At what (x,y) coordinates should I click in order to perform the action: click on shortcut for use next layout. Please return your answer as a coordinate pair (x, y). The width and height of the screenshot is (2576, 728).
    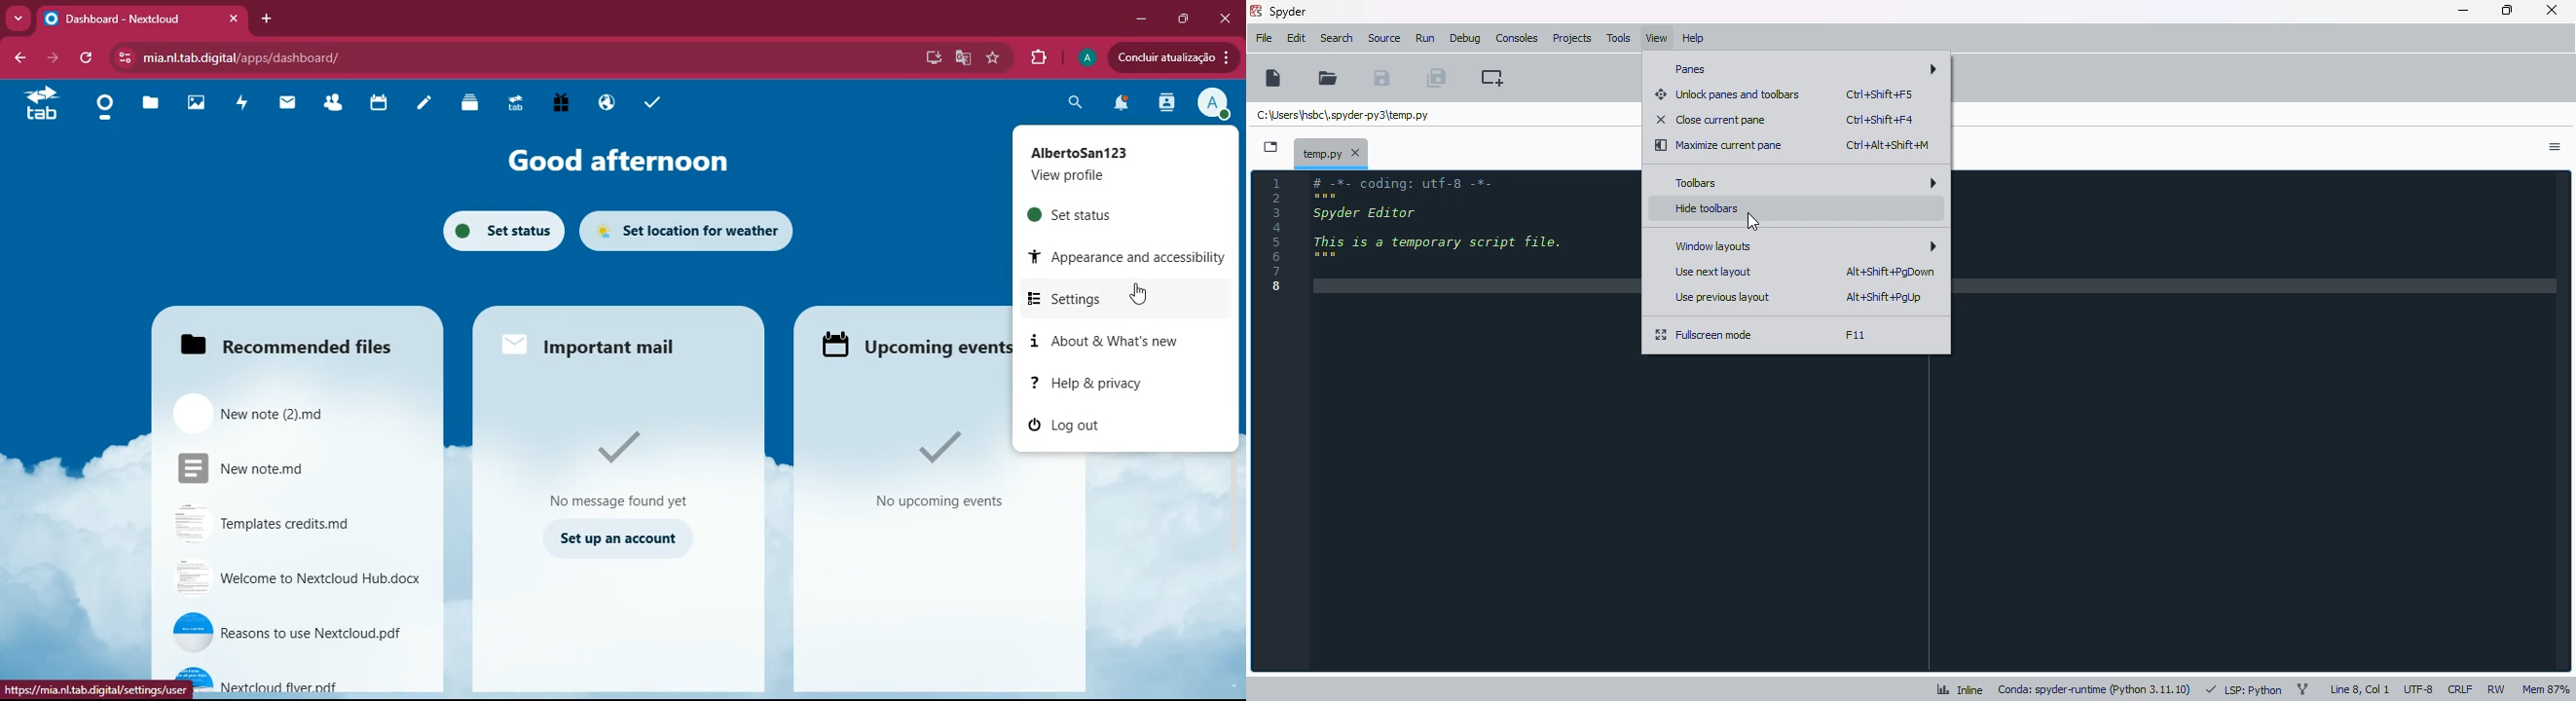
    Looking at the image, I should click on (1892, 272).